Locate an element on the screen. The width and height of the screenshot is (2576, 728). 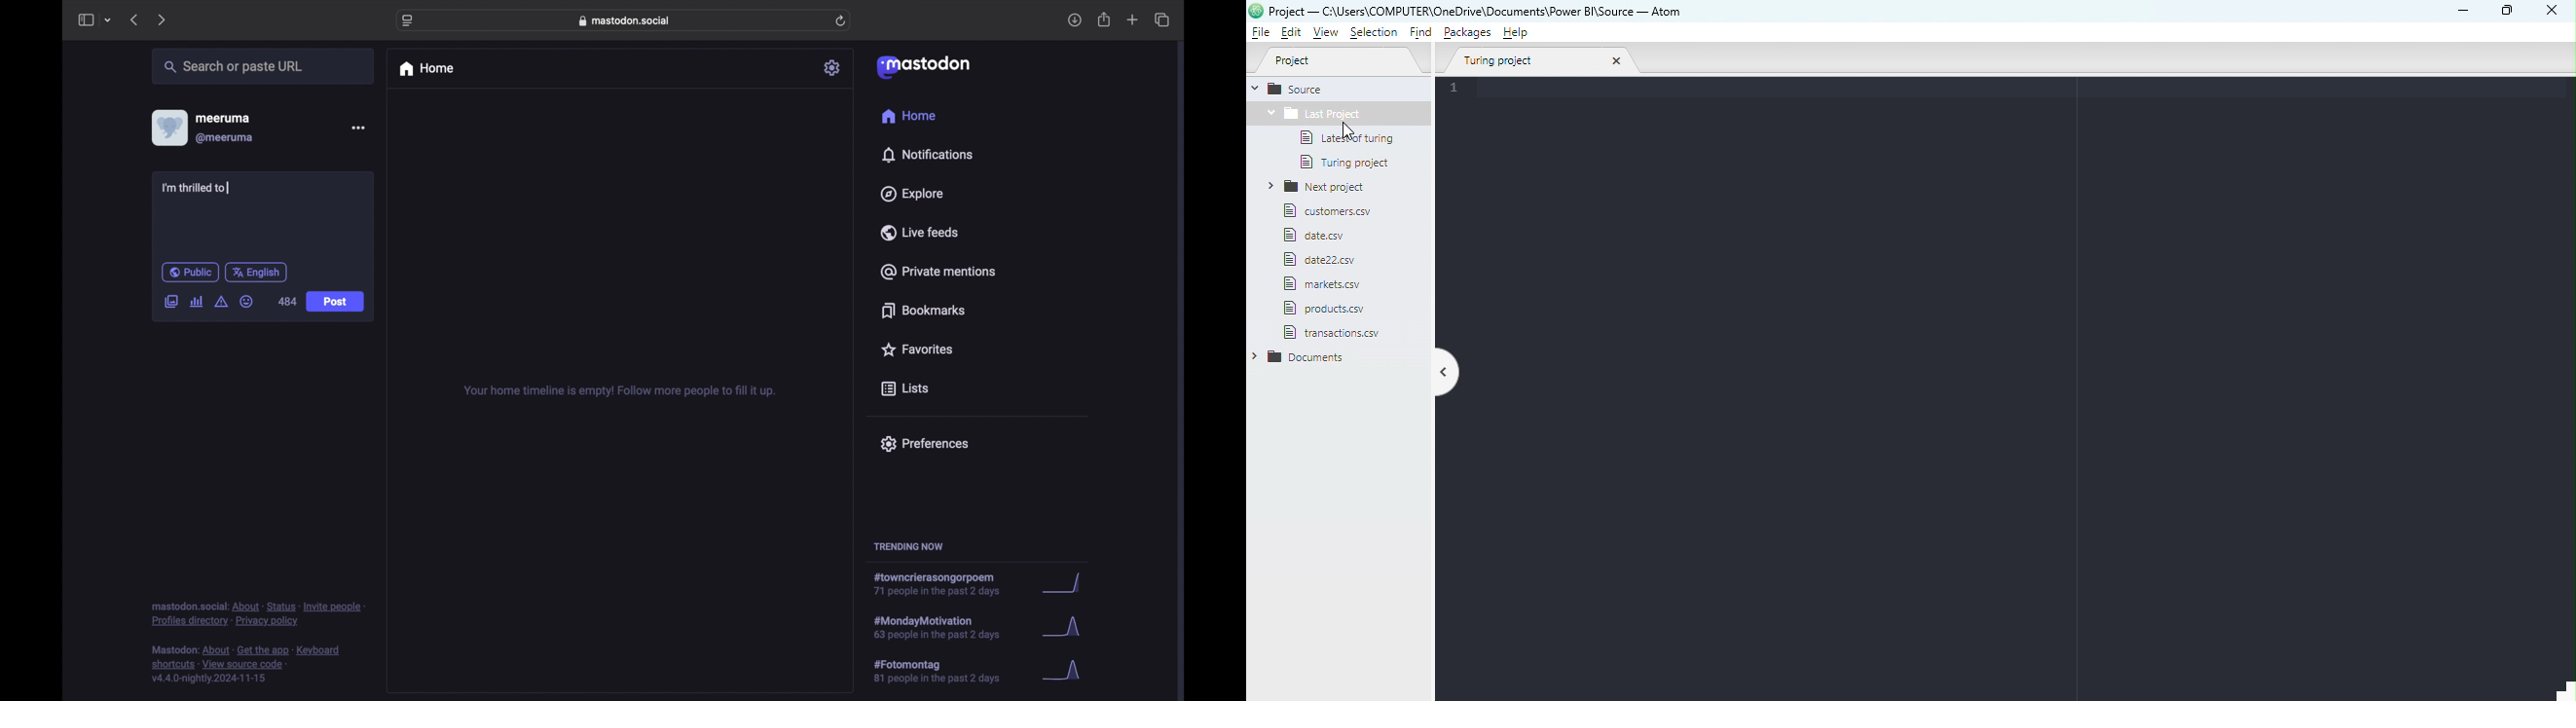
I'm thrilled to is located at coordinates (195, 189).